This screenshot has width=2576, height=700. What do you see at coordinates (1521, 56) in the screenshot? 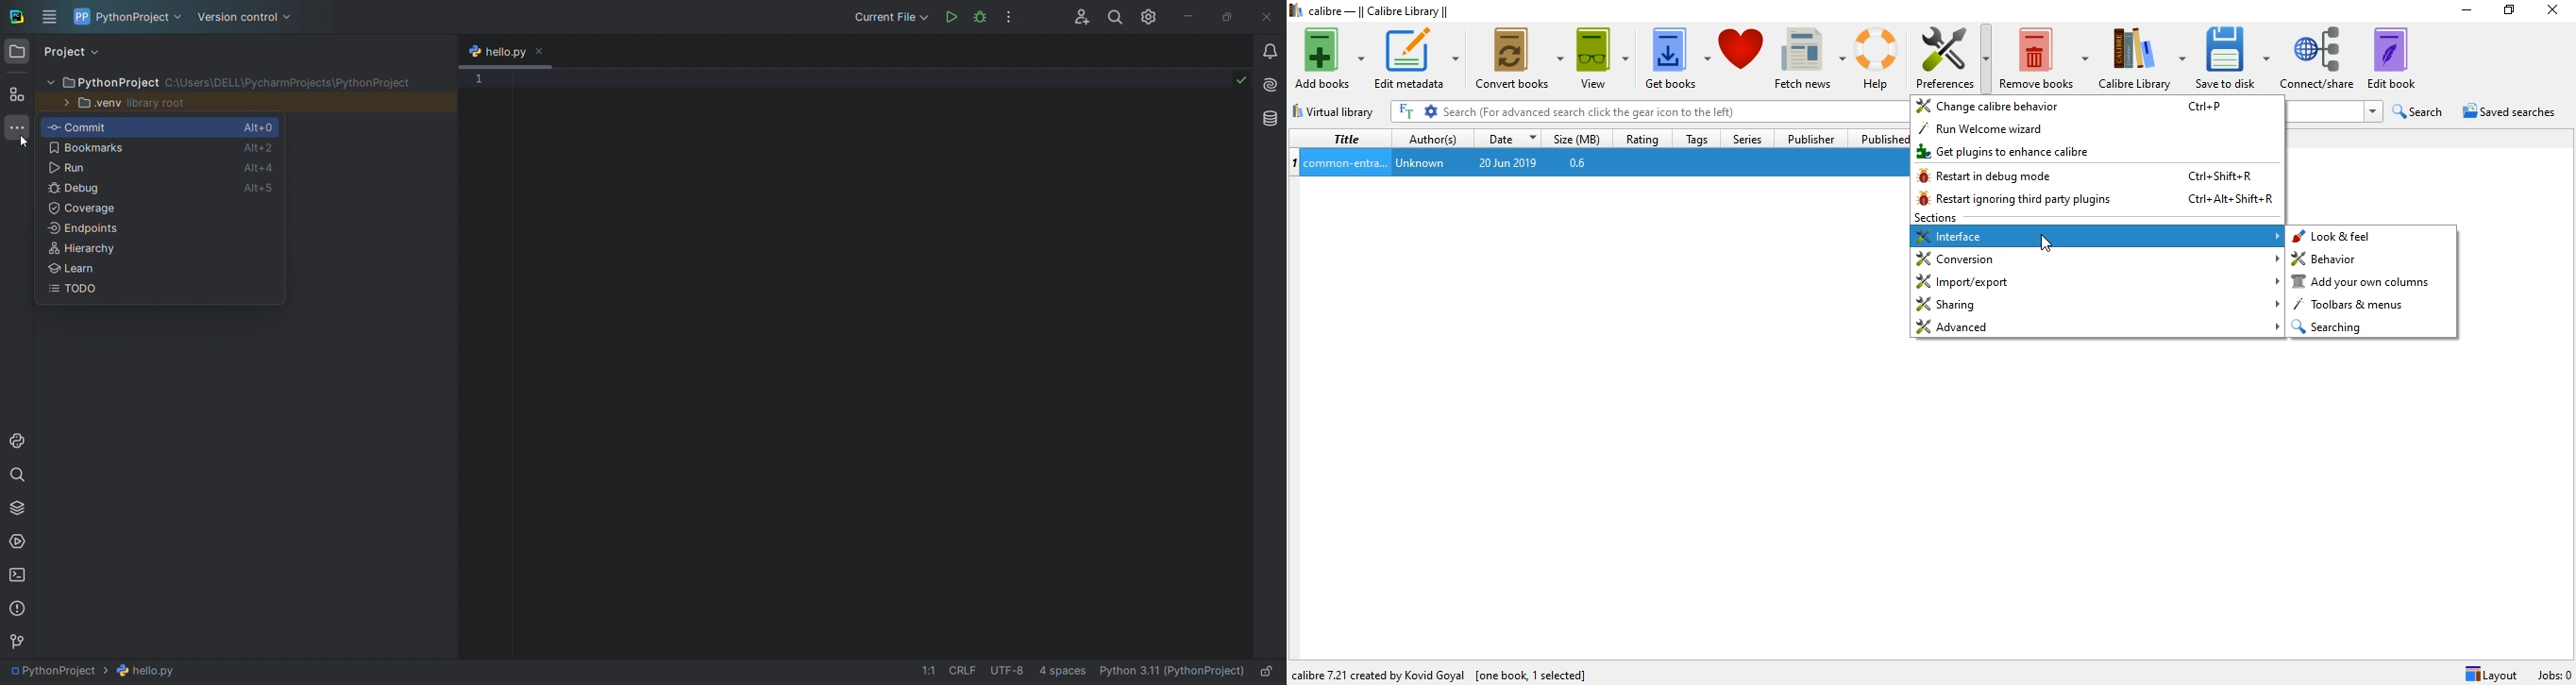
I see `Convert books` at bounding box center [1521, 56].